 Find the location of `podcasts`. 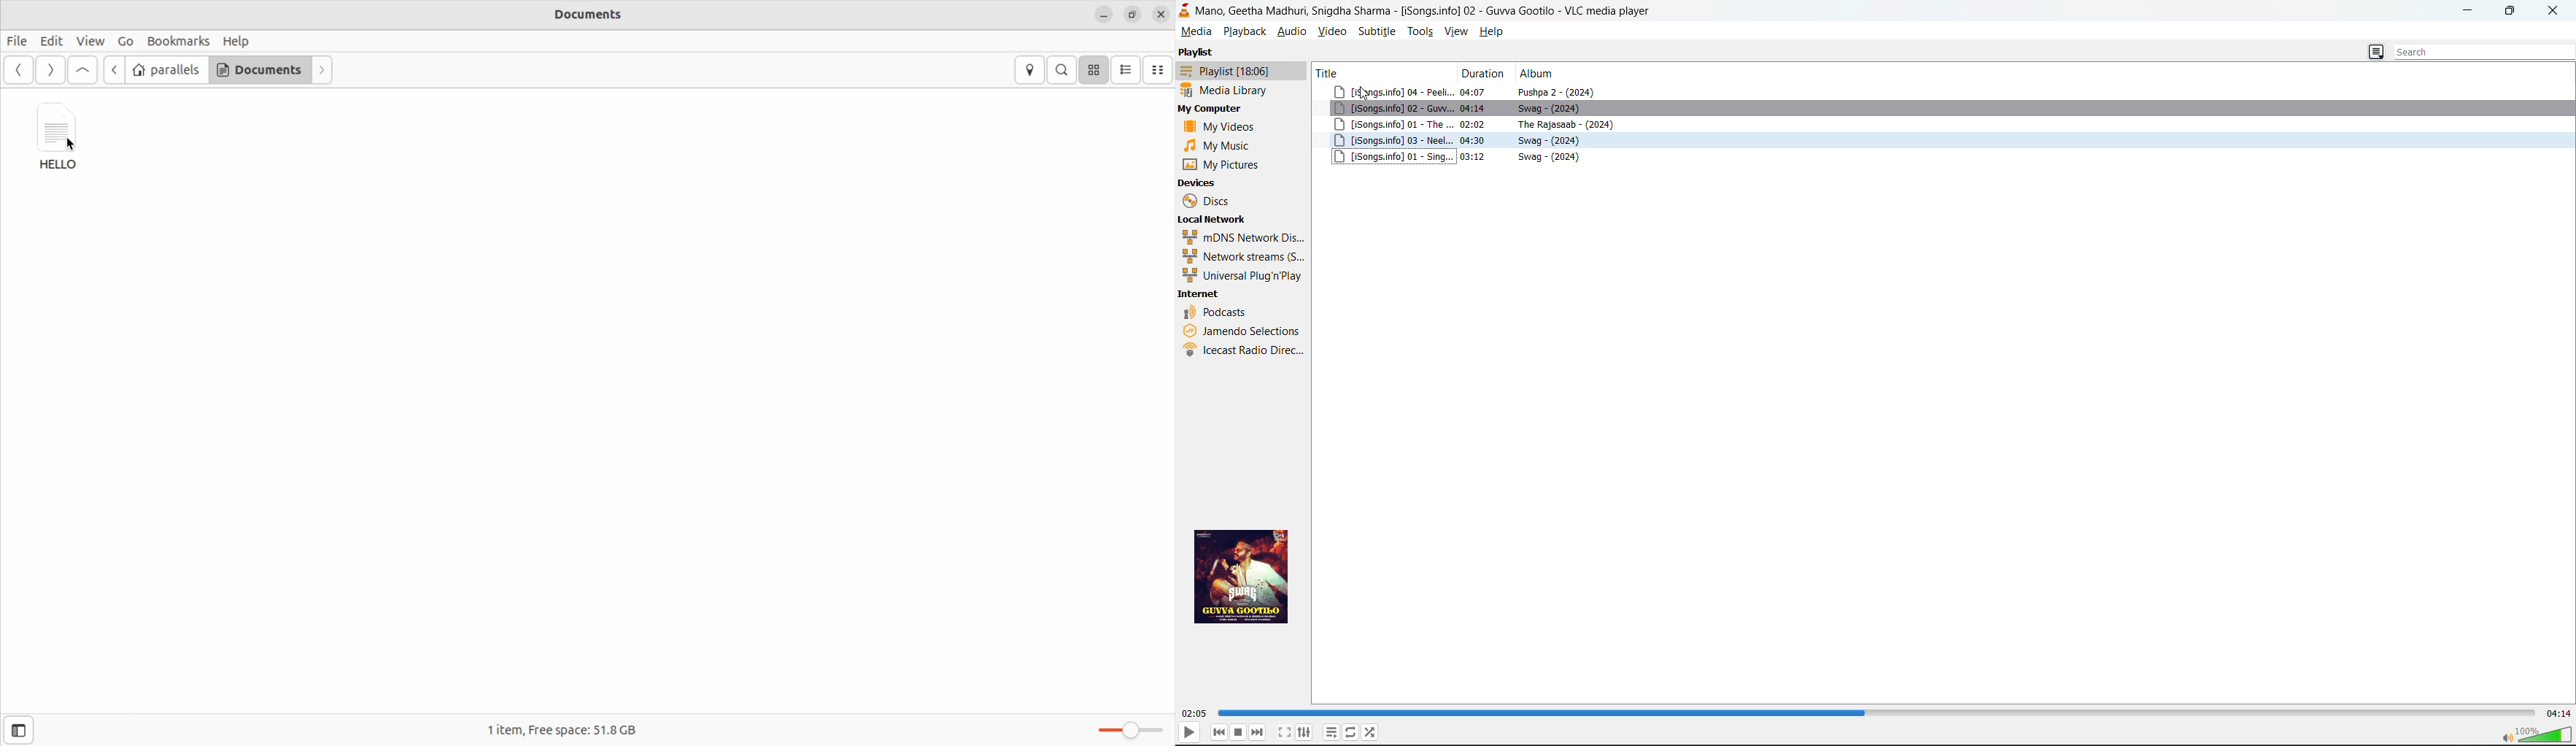

podcasts is located at coordinates (1218, 311).